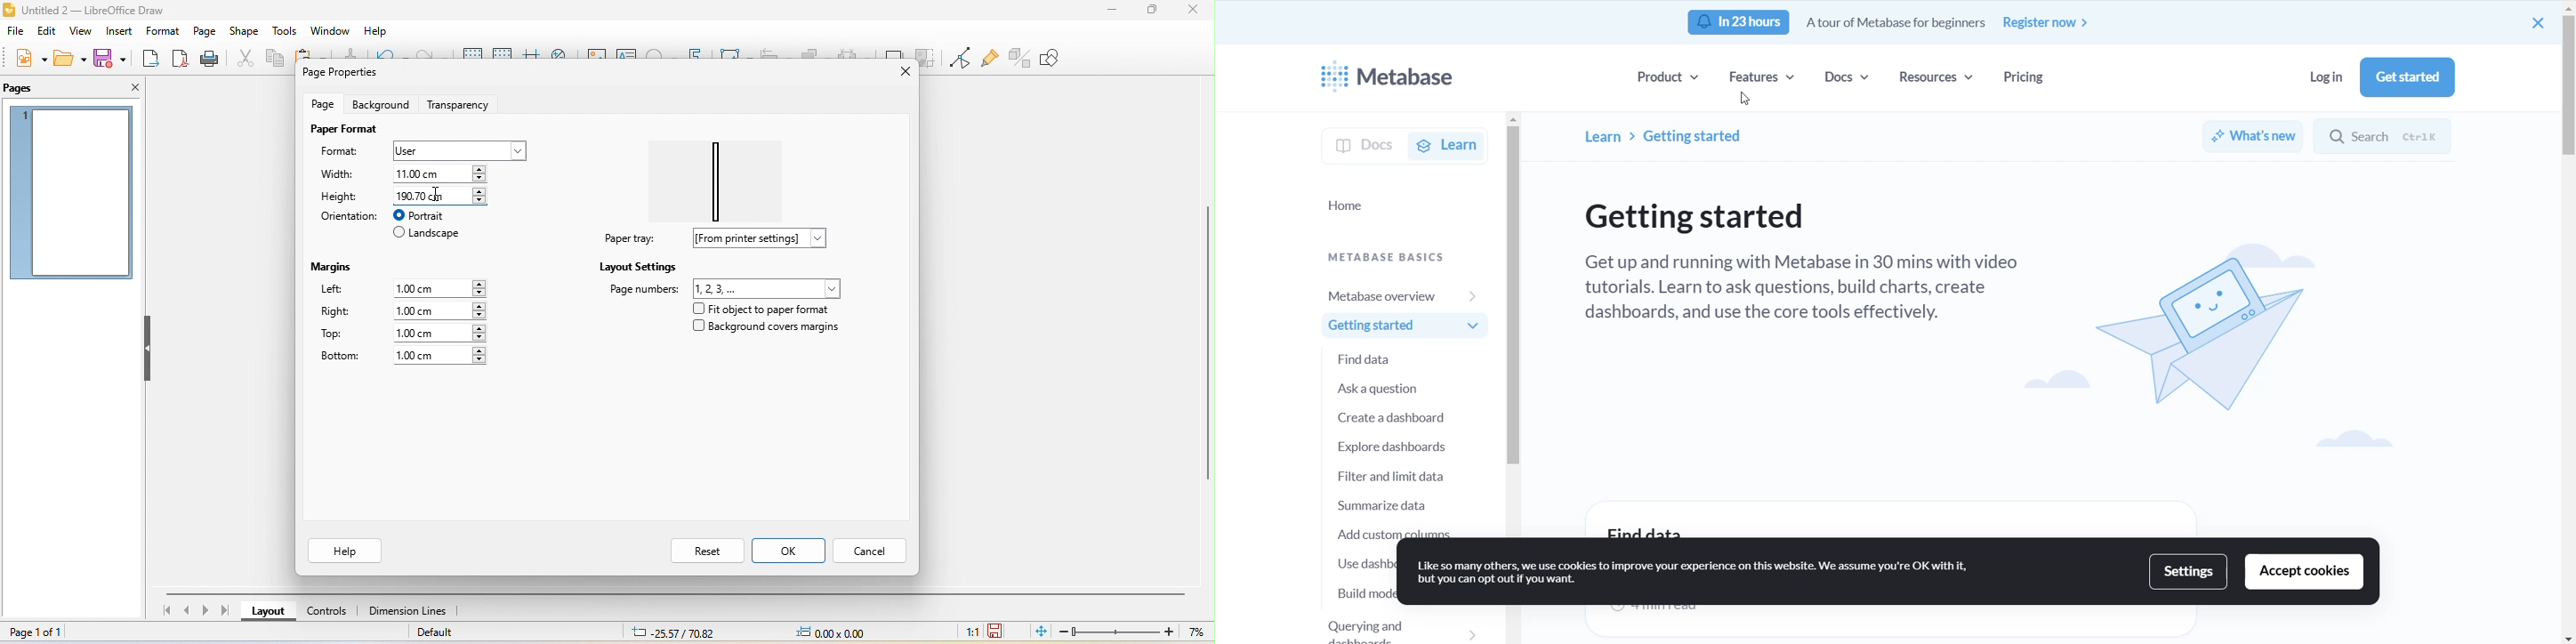  Describe the element at coordinates (242, 58) in the screenshot. I see `cut` at that location.